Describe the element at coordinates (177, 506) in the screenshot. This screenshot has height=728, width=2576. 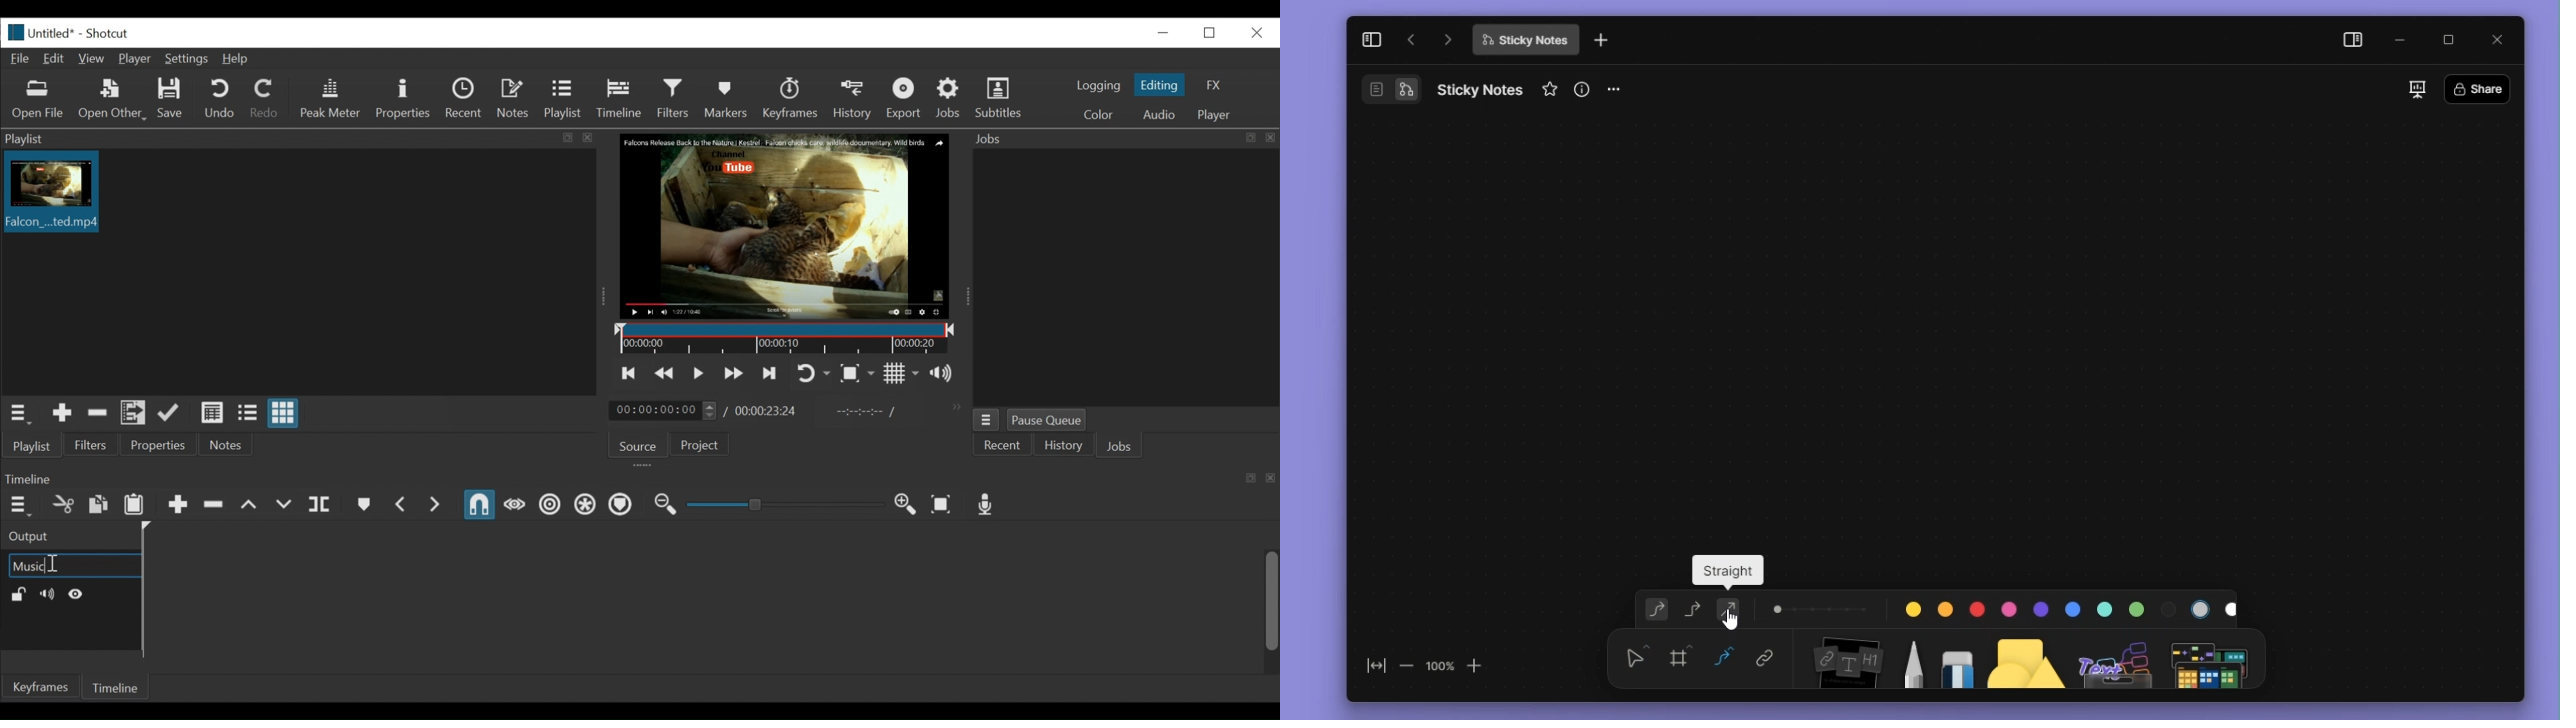
I see `Append` at that location.